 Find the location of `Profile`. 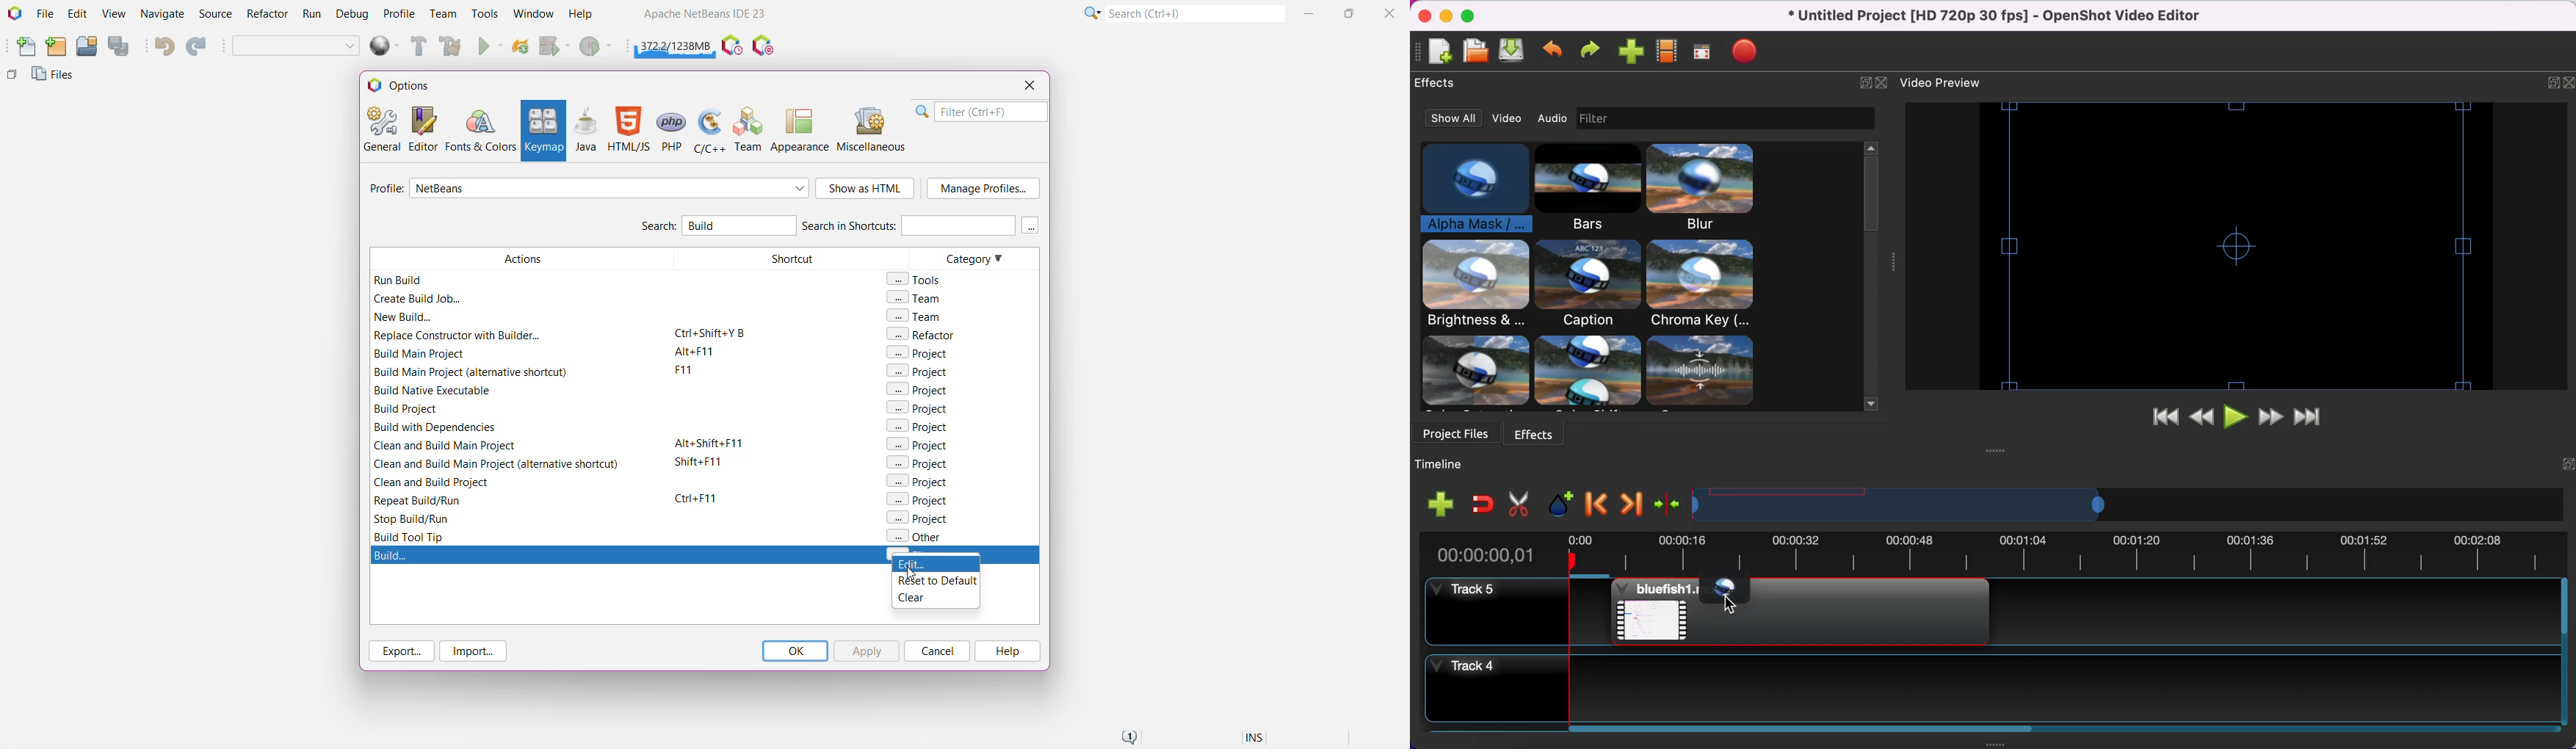

Profile is located at coordinates (399, 13).